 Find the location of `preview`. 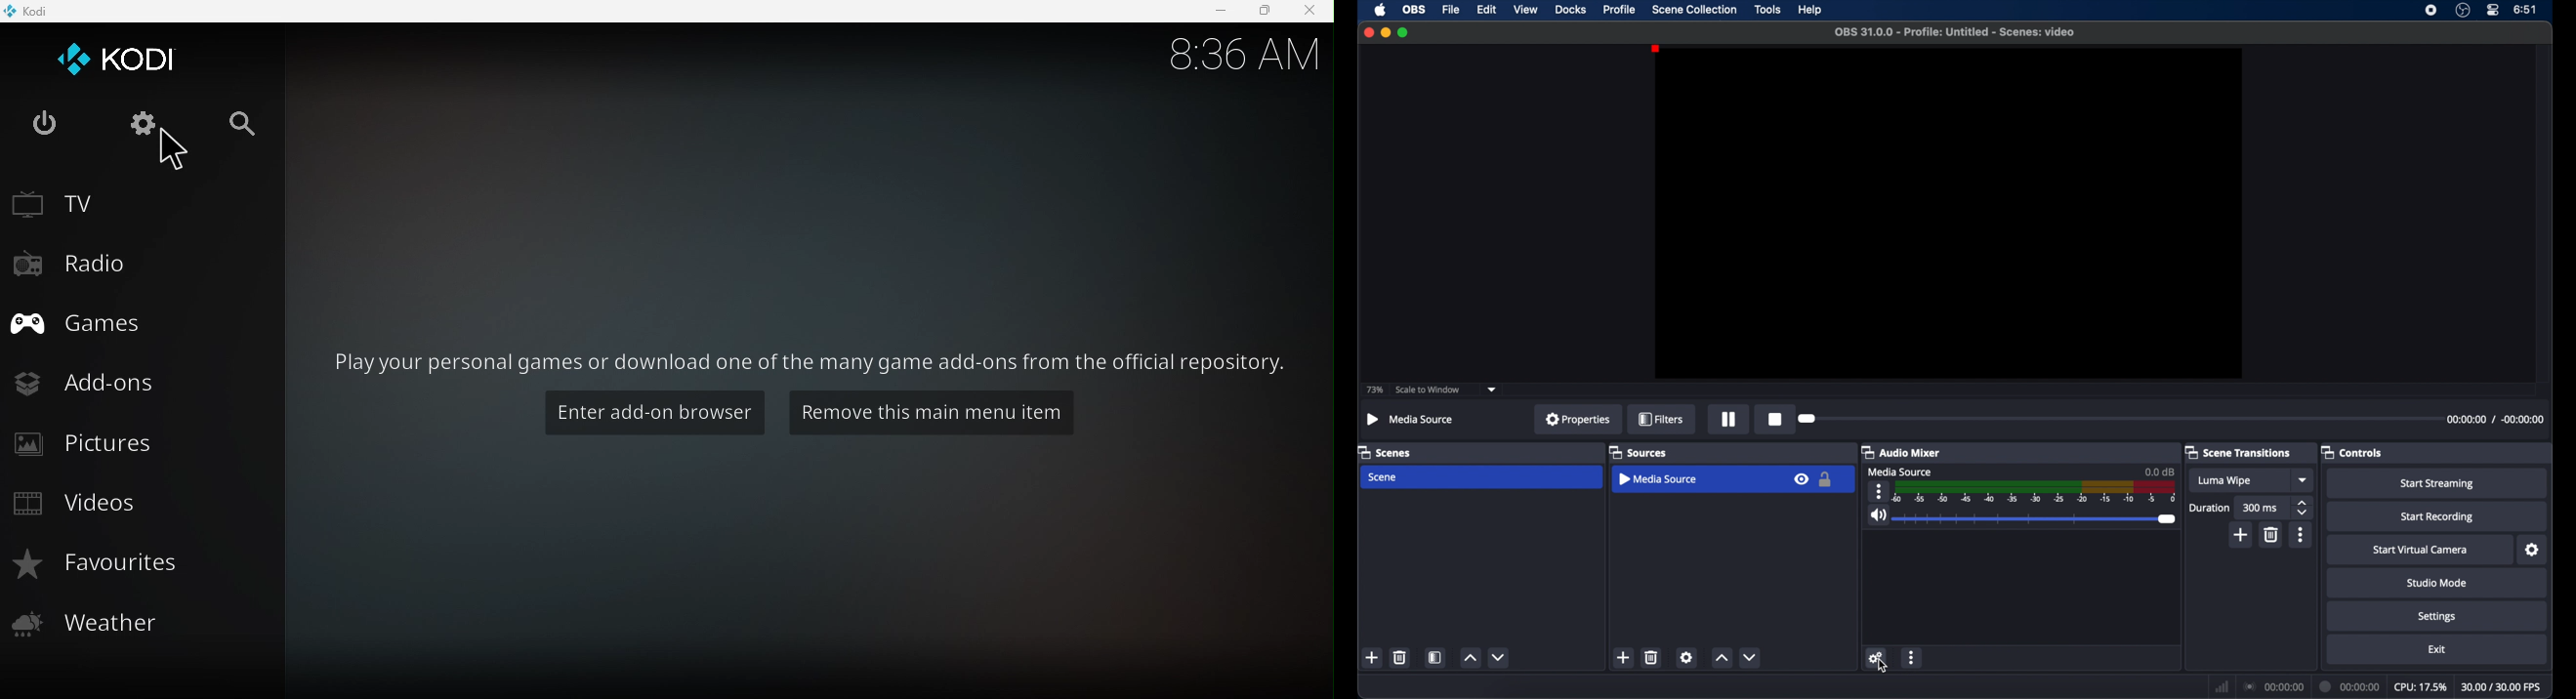

preview is located at coordinates (1948, 214).